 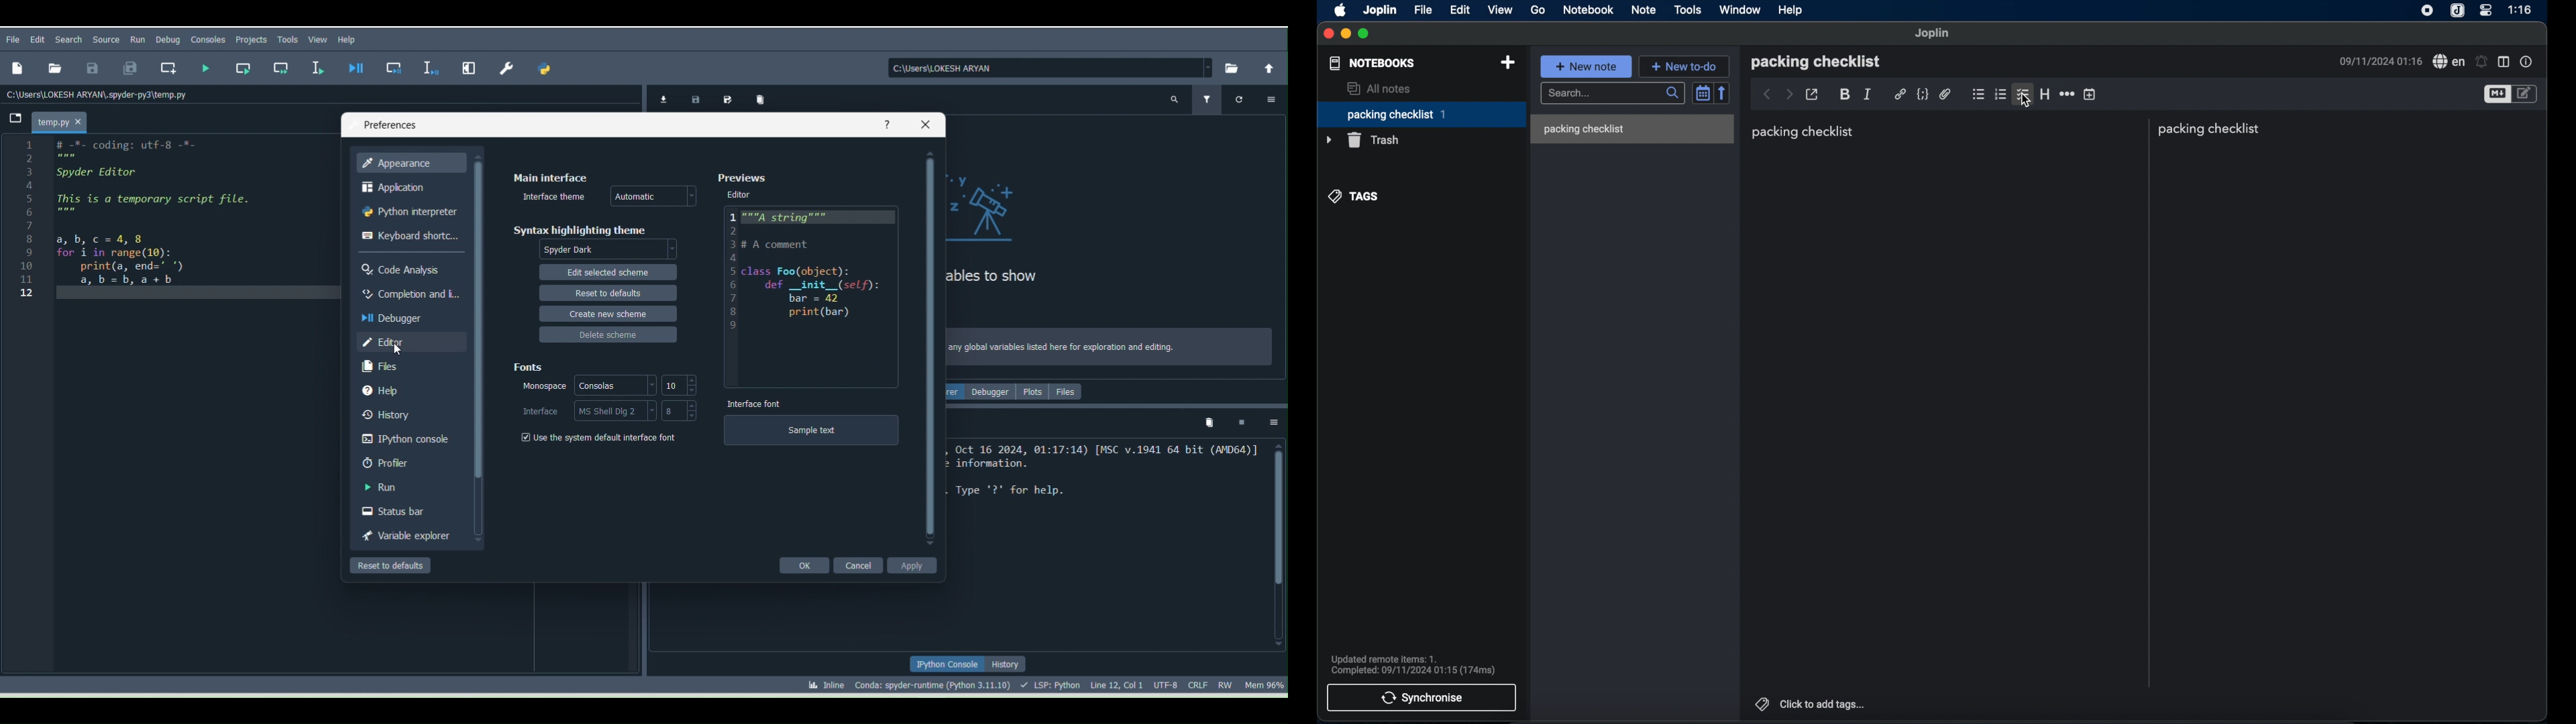 I want to click on Help, so click(x=350, y=39).